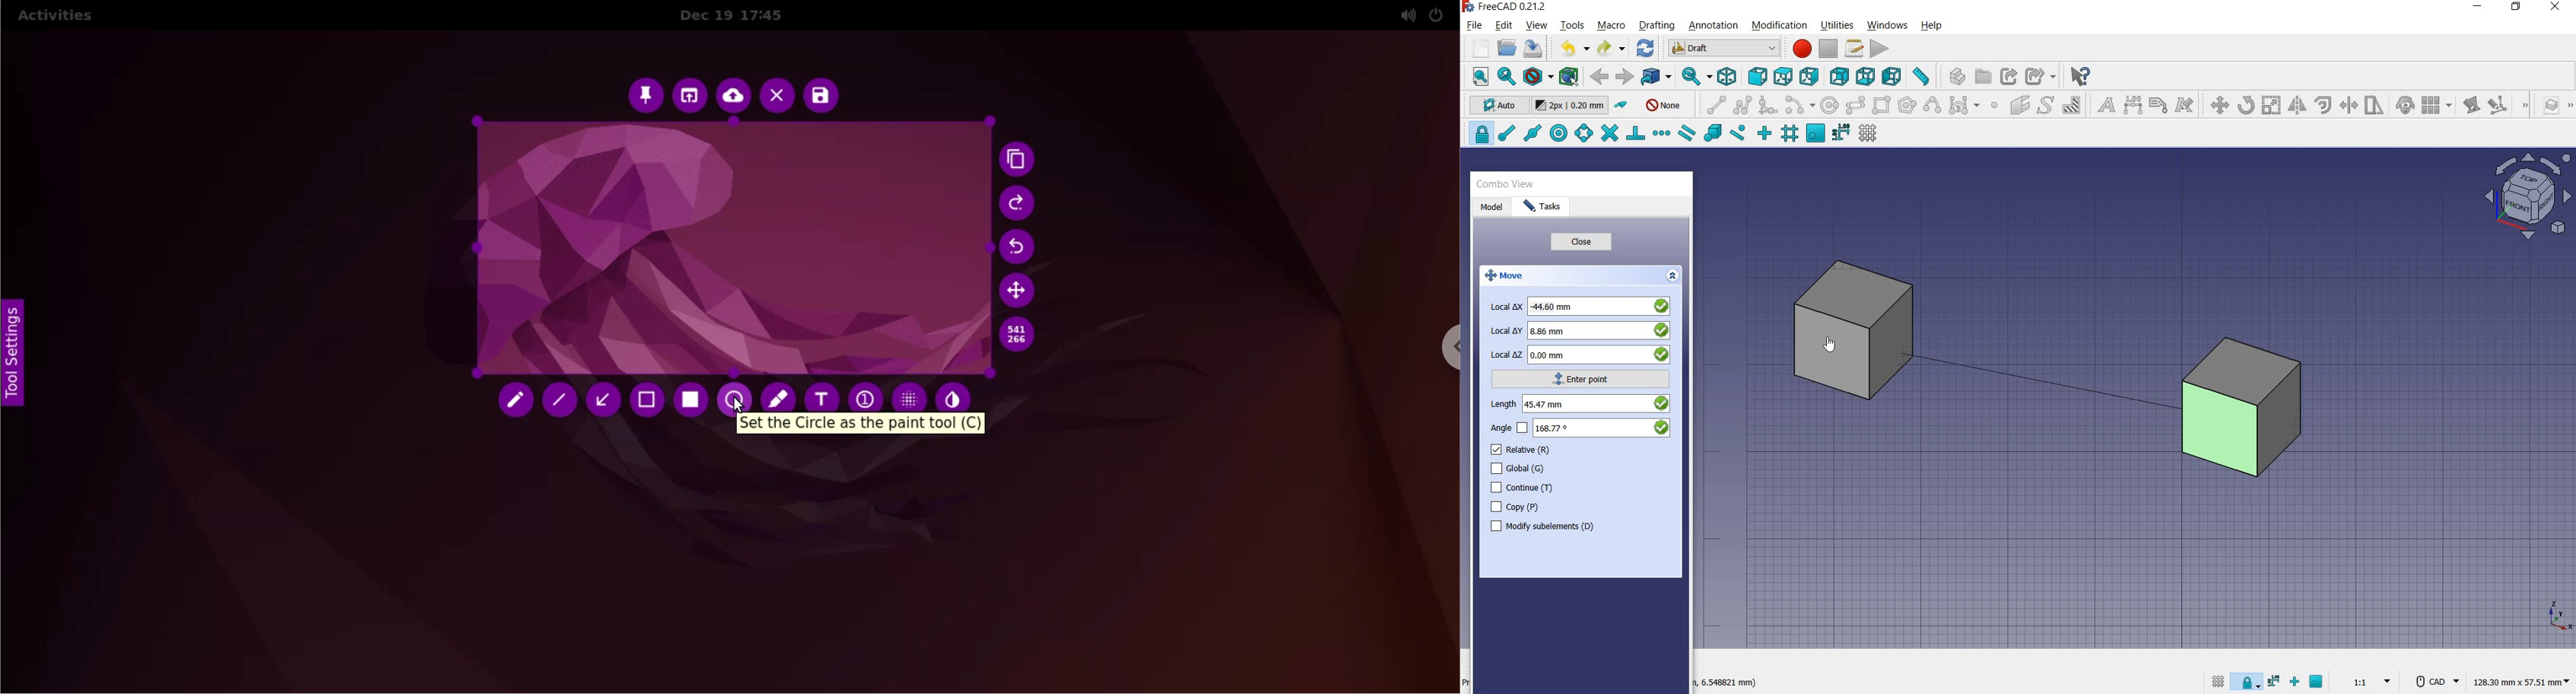 This screenshot has width=2576, height=700. Describe the element at coordinates (1831, 104) in the screenshot. I see `circle` at that location.